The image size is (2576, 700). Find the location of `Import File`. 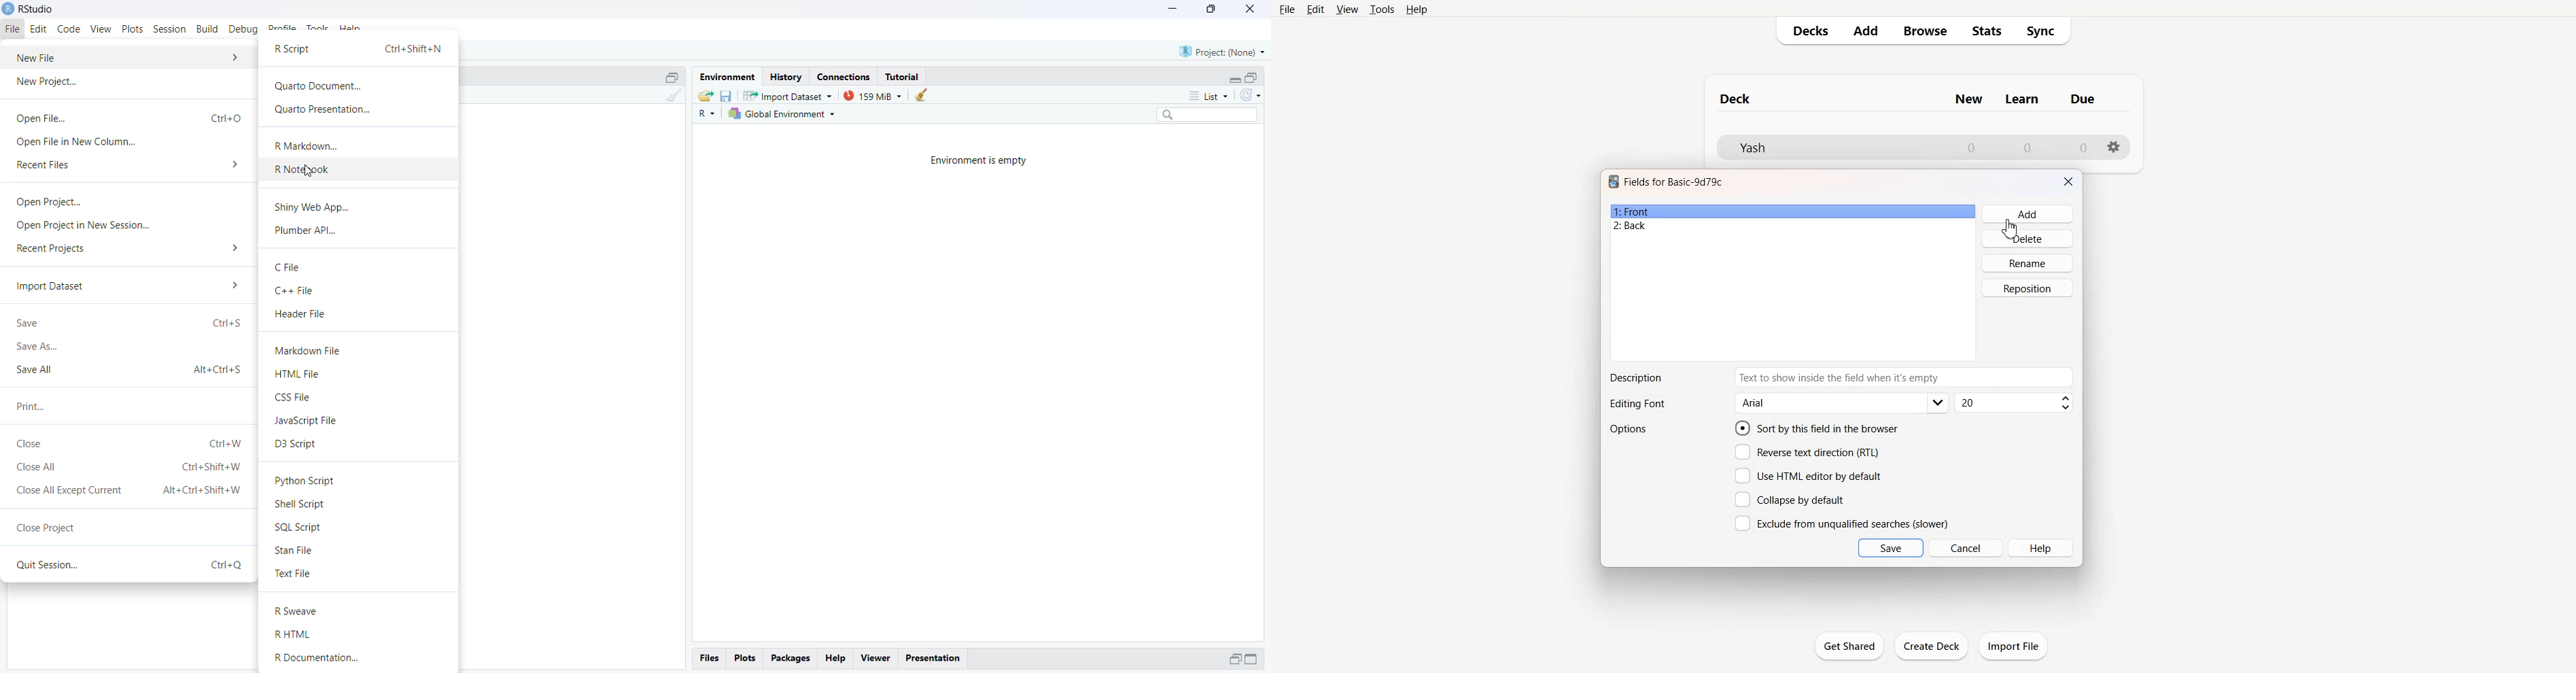

Import File is located at coordinates (2013, 646).